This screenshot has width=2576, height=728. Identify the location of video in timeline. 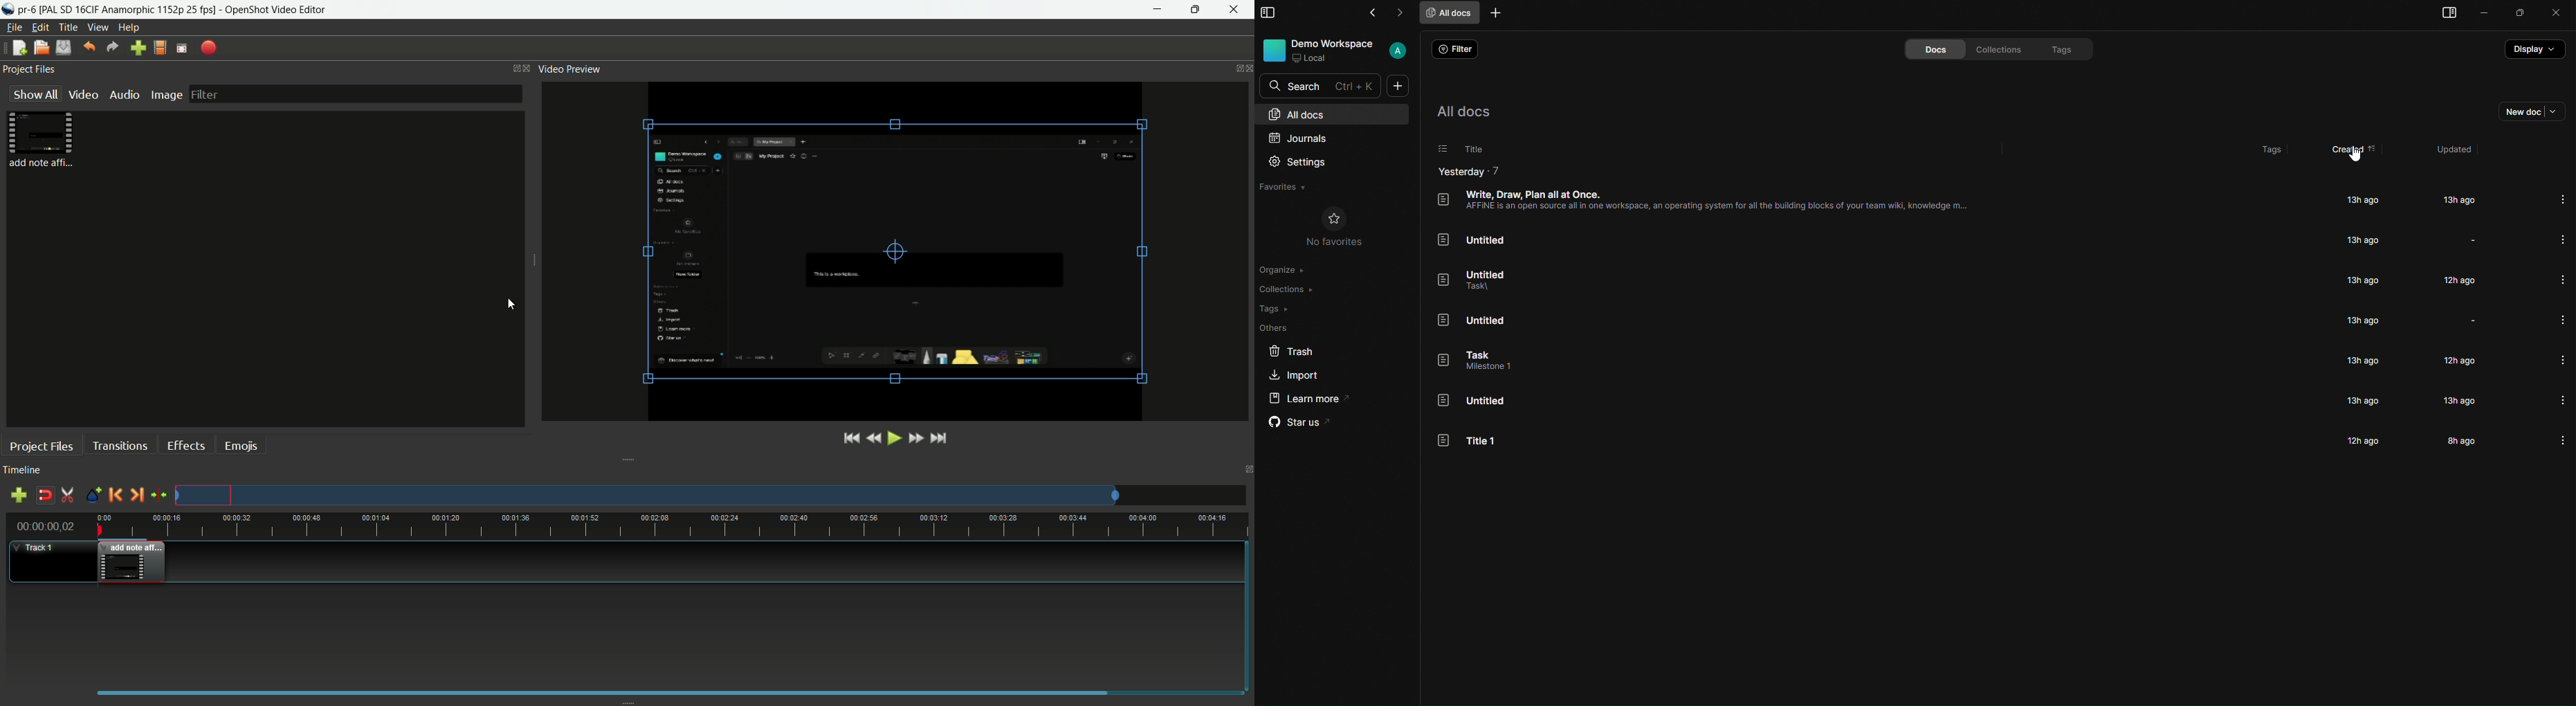
(131, 562).